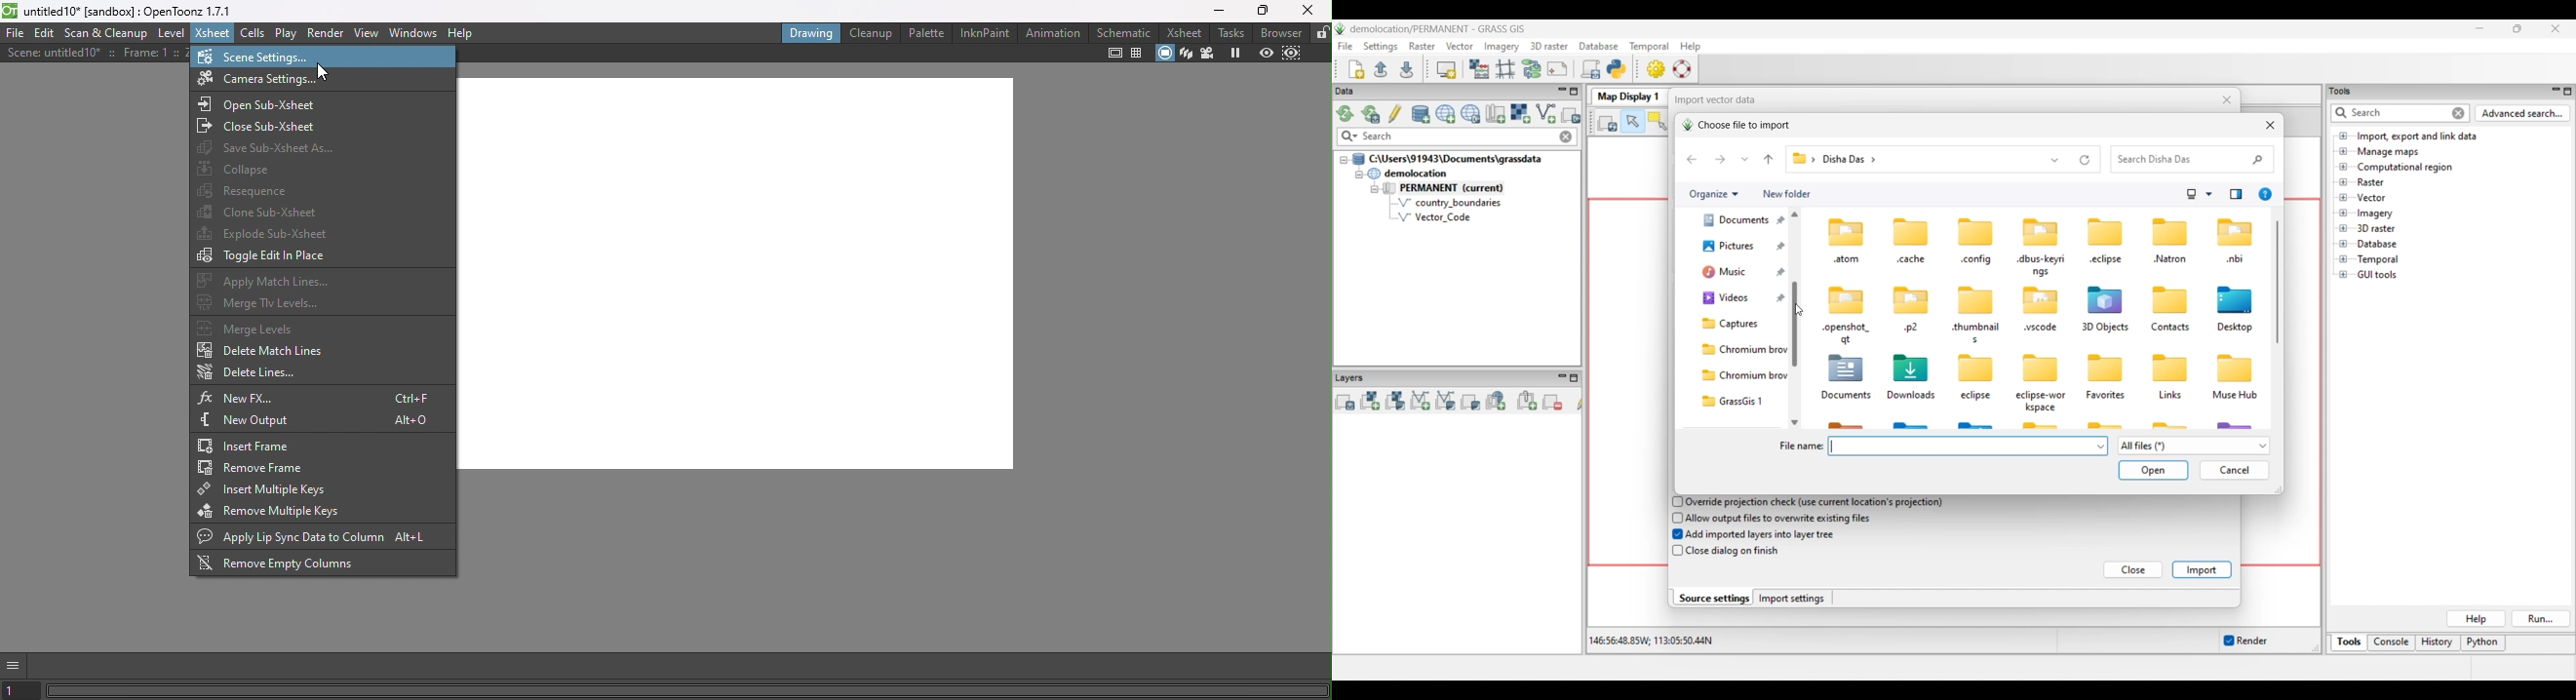 This screenshot has height=700, width=2576. Describe the element at coordinates (1279, 32) in the screenshot. I see `Browser` at that location.